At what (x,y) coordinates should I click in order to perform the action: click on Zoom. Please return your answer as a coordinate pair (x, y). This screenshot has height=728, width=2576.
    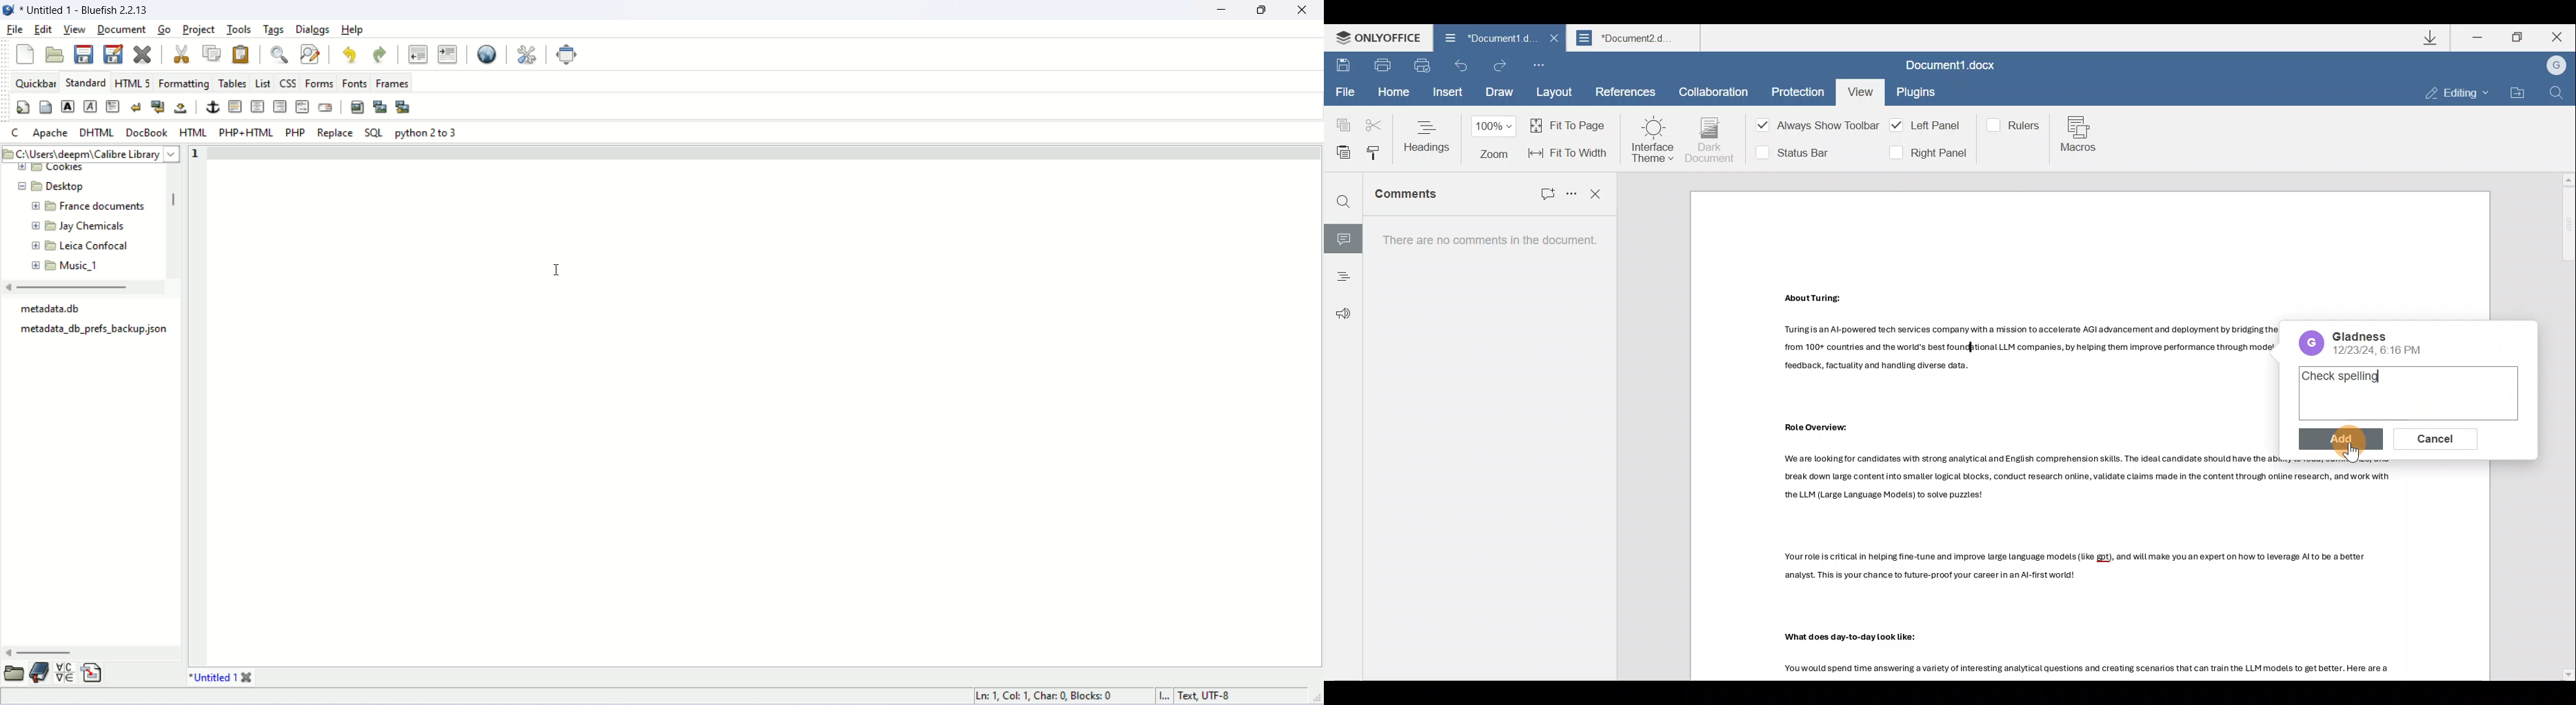
    Looking at the image, I should click on (1496, 140).